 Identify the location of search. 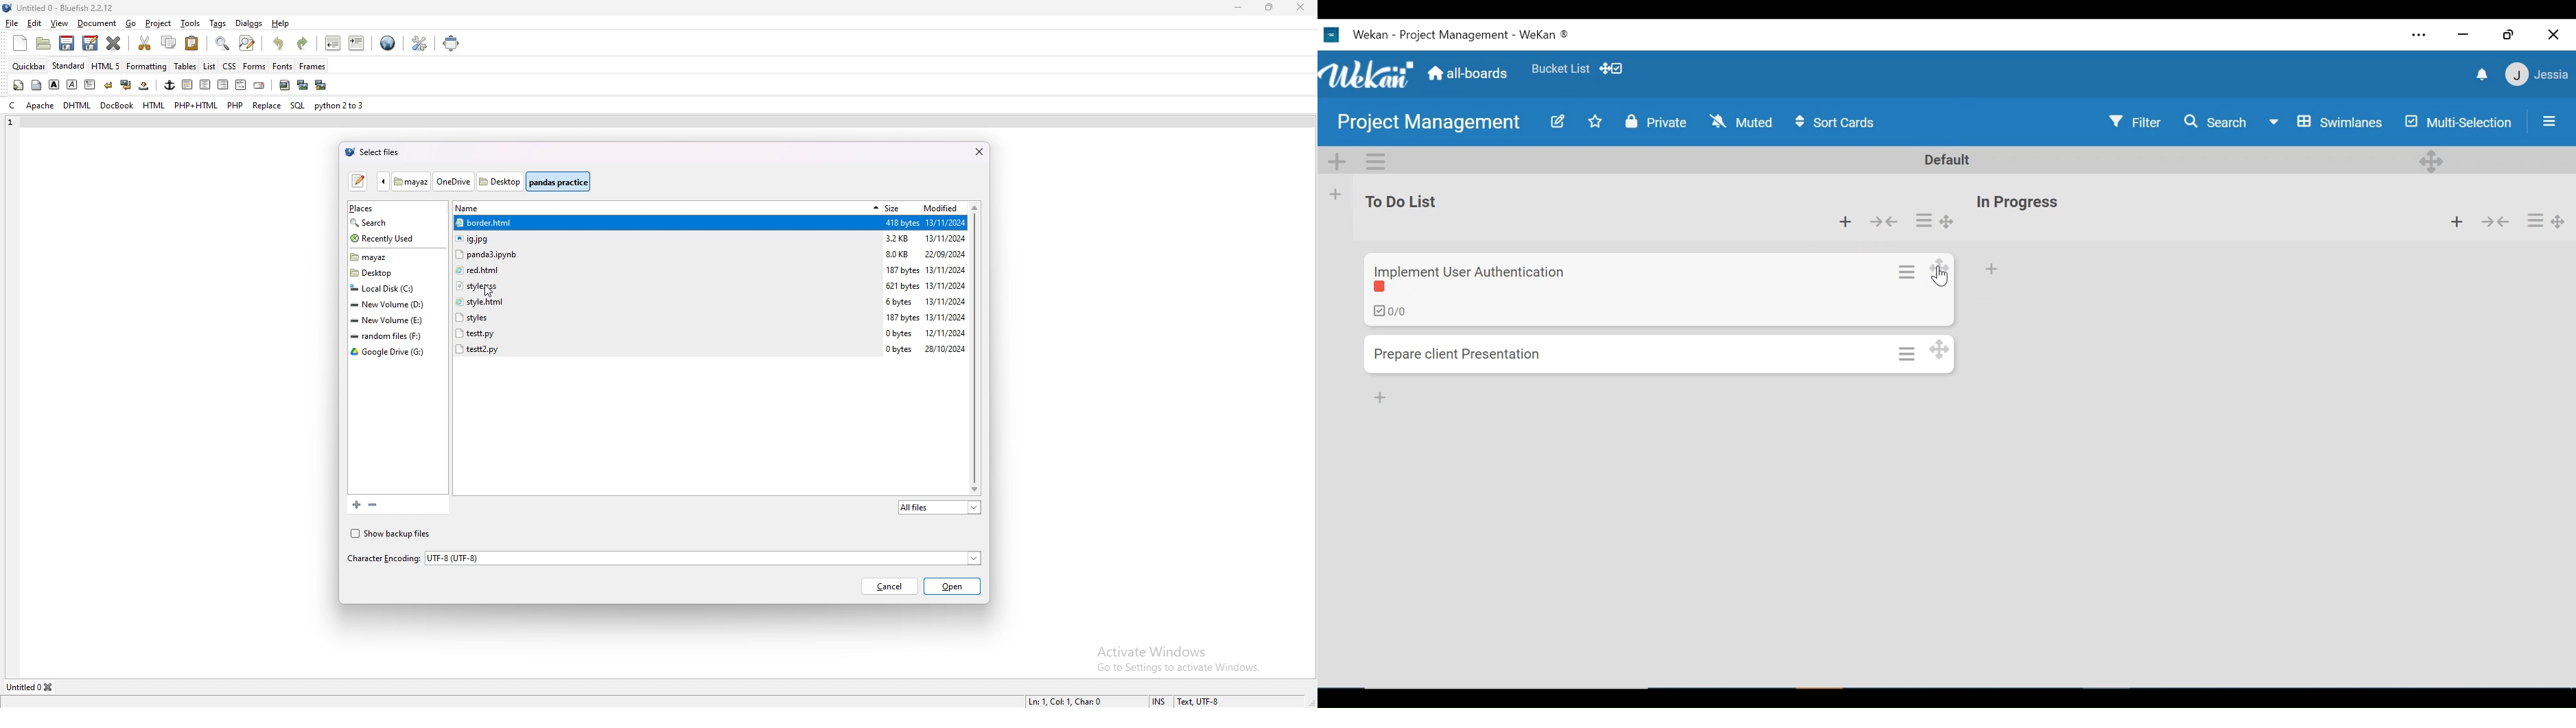
(390, 222).